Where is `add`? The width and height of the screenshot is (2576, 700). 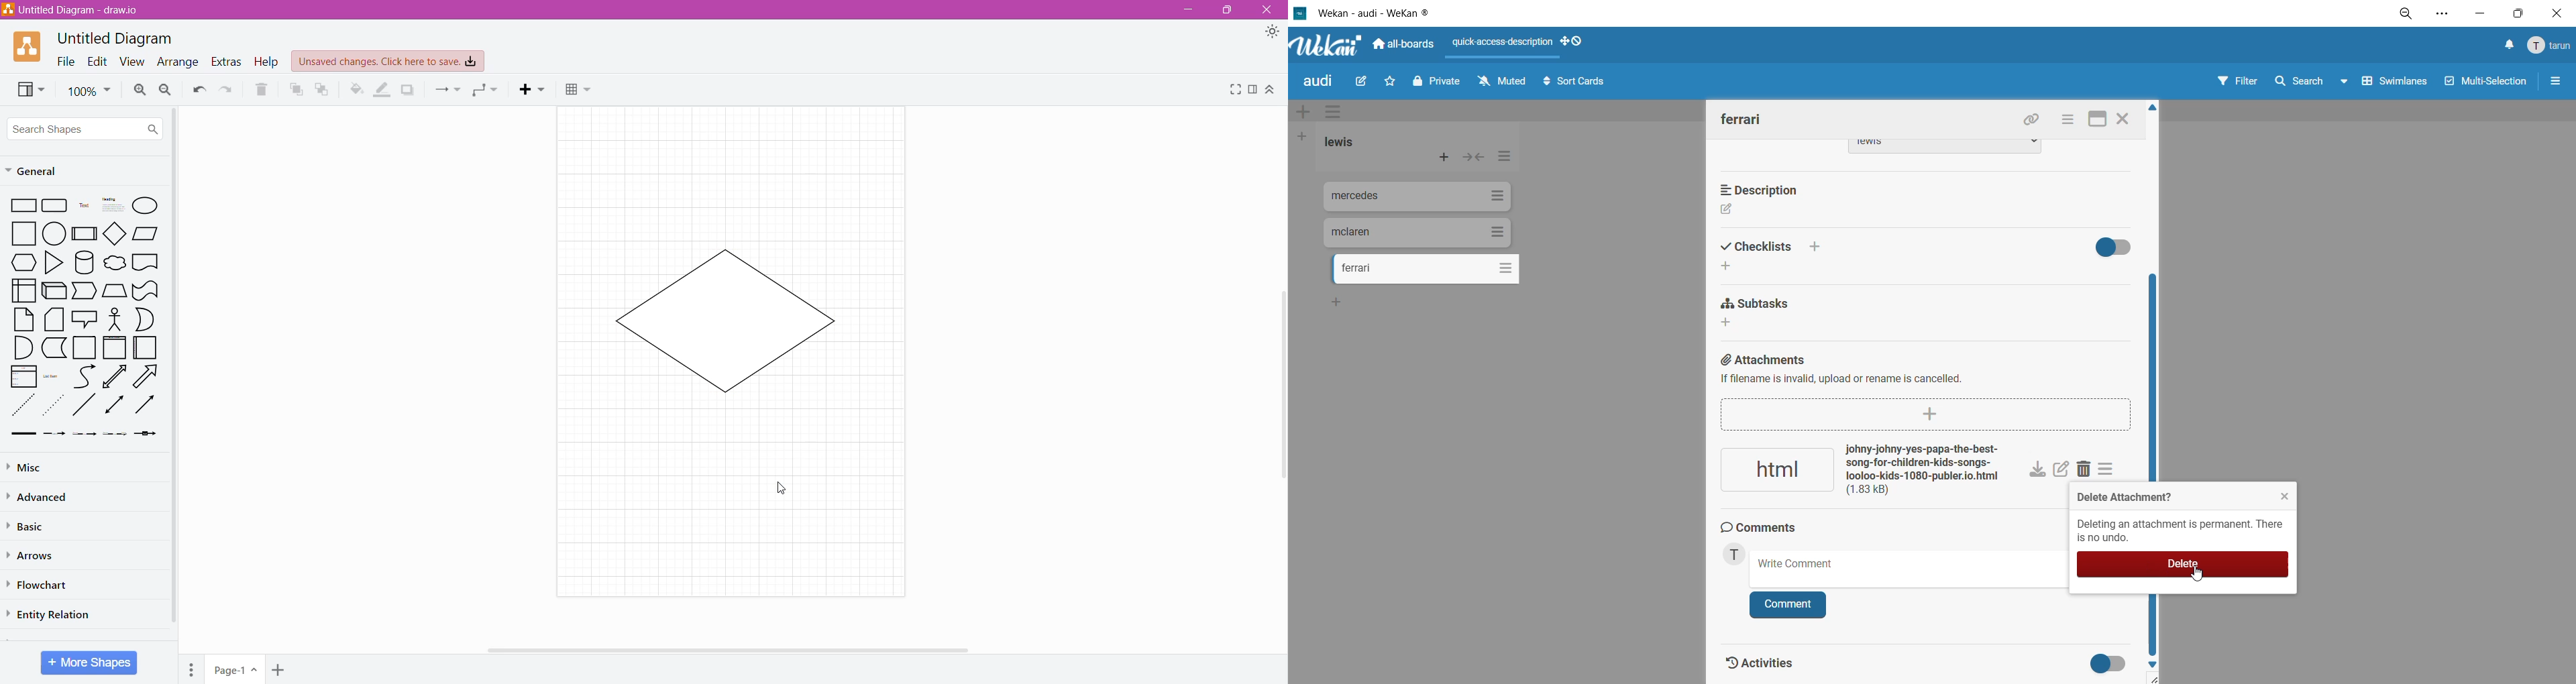
add is located at coordinates (1730, 266).